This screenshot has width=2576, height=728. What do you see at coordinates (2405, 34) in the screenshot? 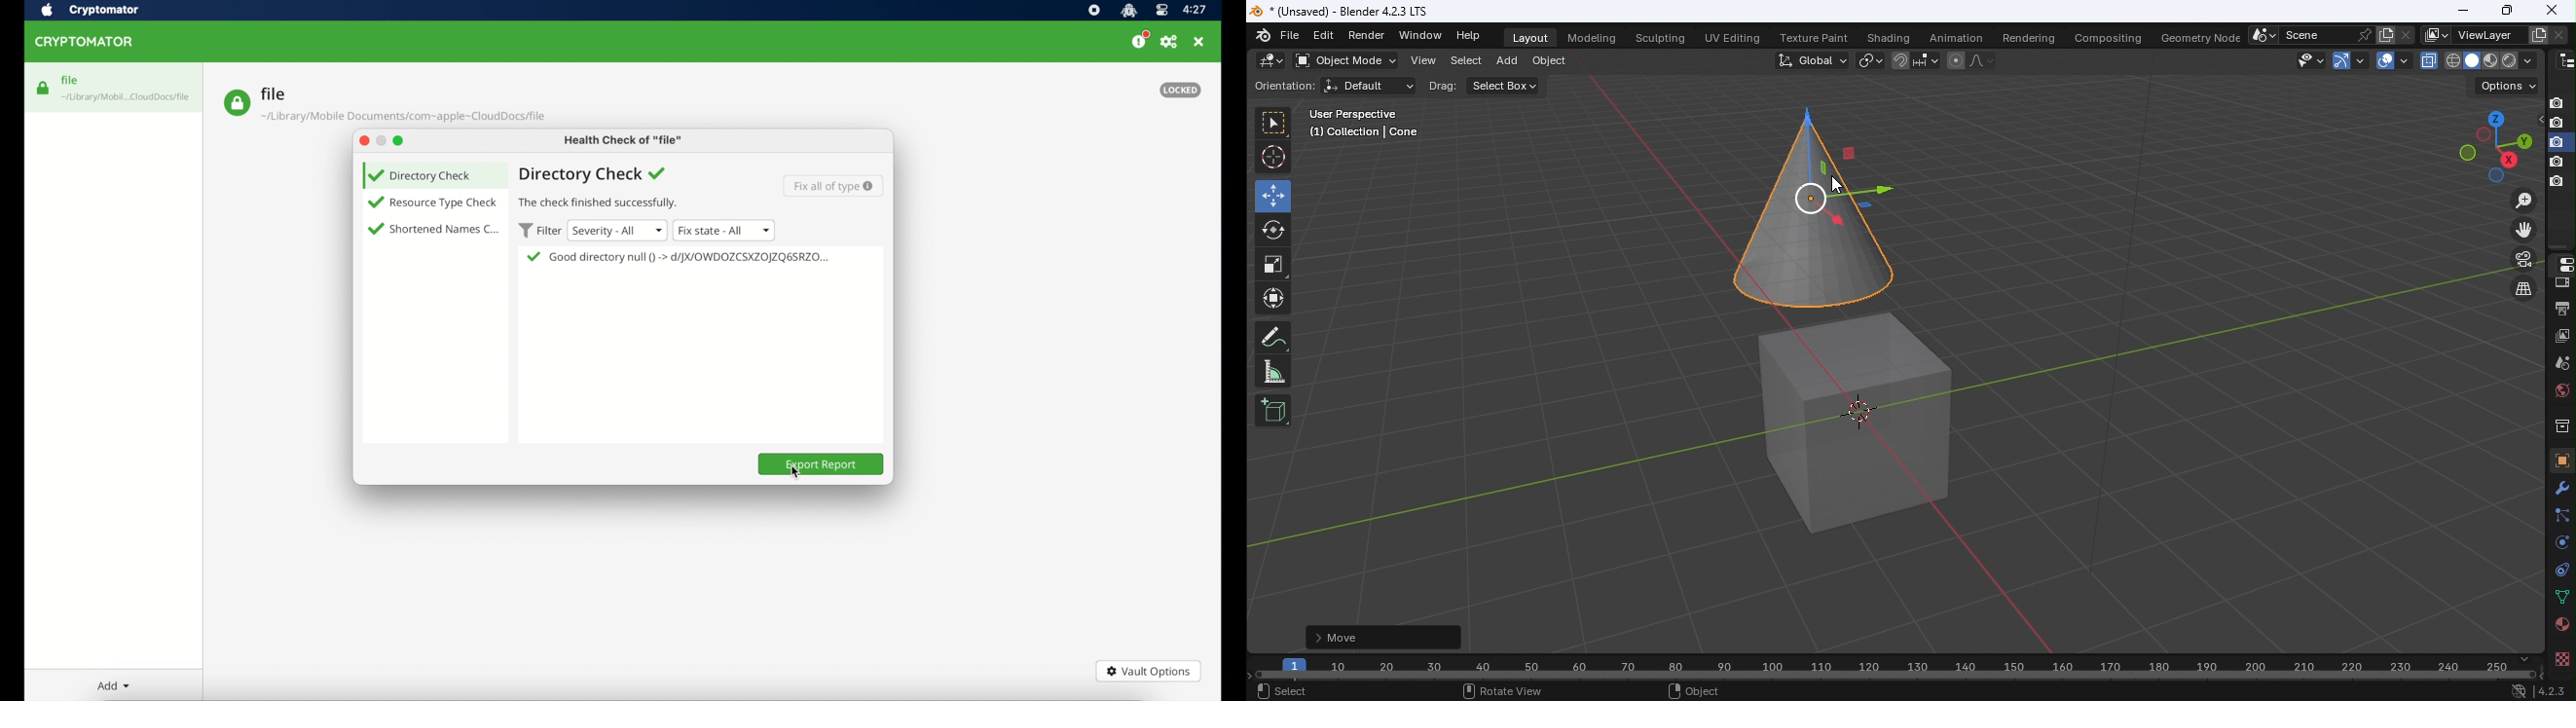
I see `Delete scene` at bounding box center [2405, 34].